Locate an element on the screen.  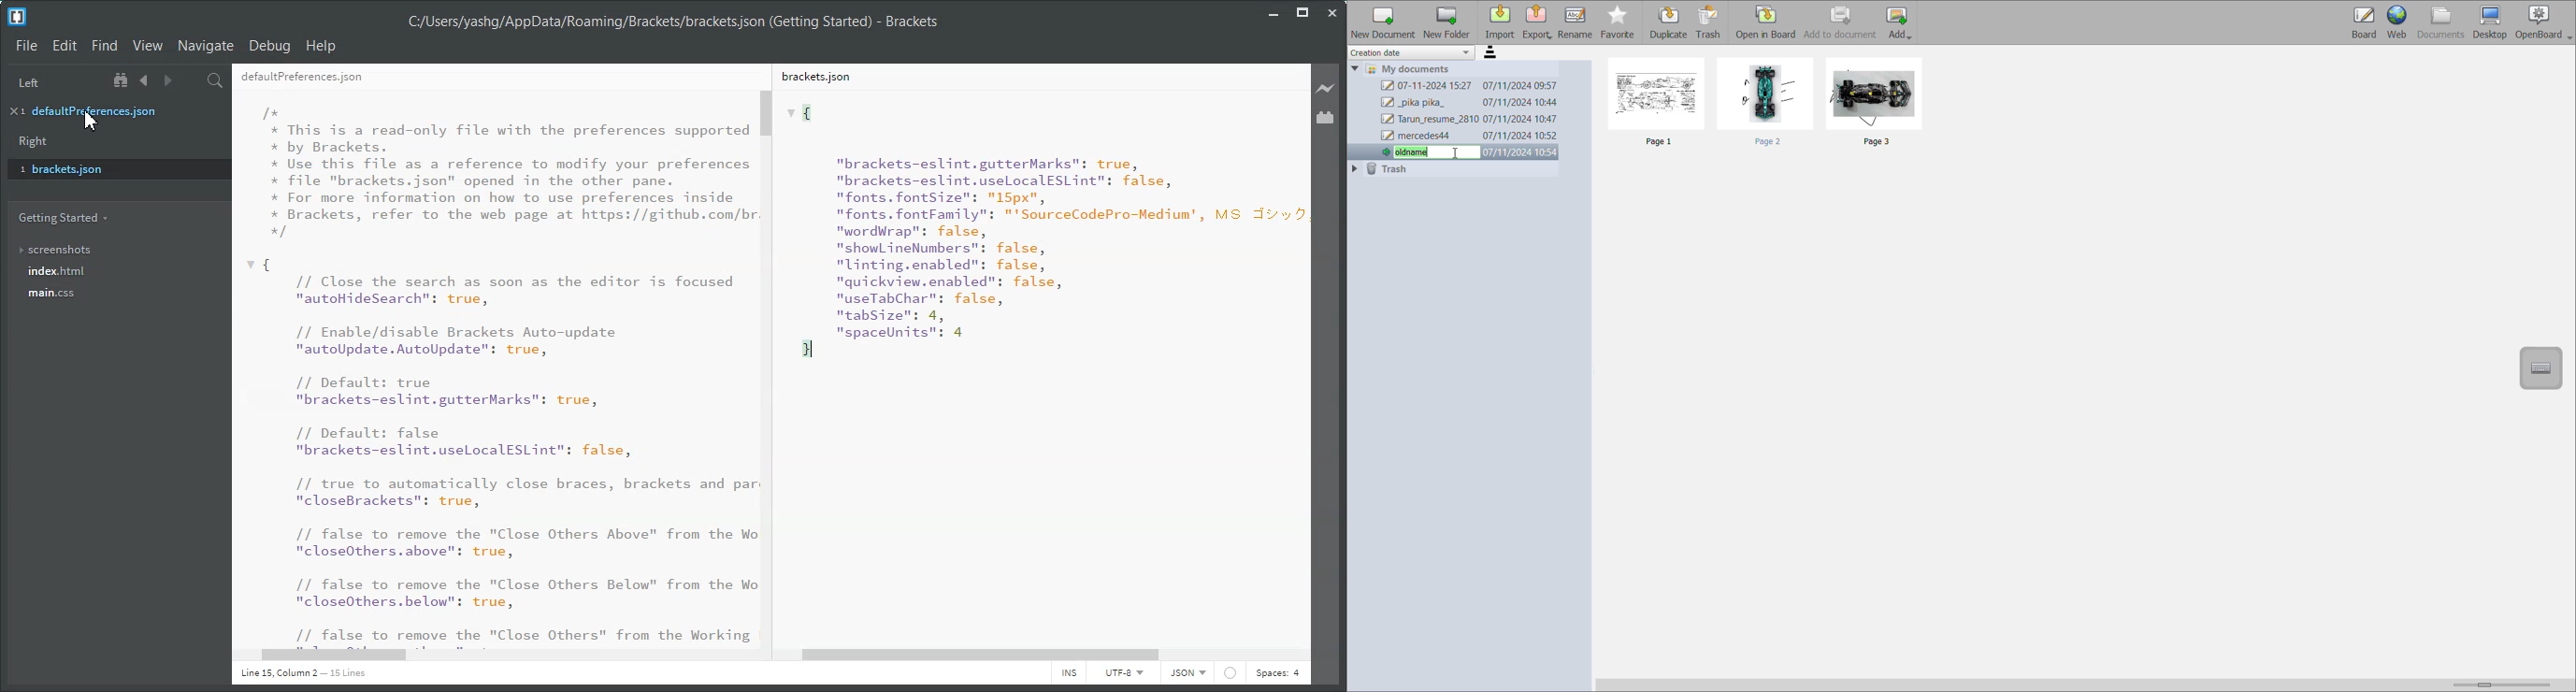
index.html is located at coordinates (116, 272).